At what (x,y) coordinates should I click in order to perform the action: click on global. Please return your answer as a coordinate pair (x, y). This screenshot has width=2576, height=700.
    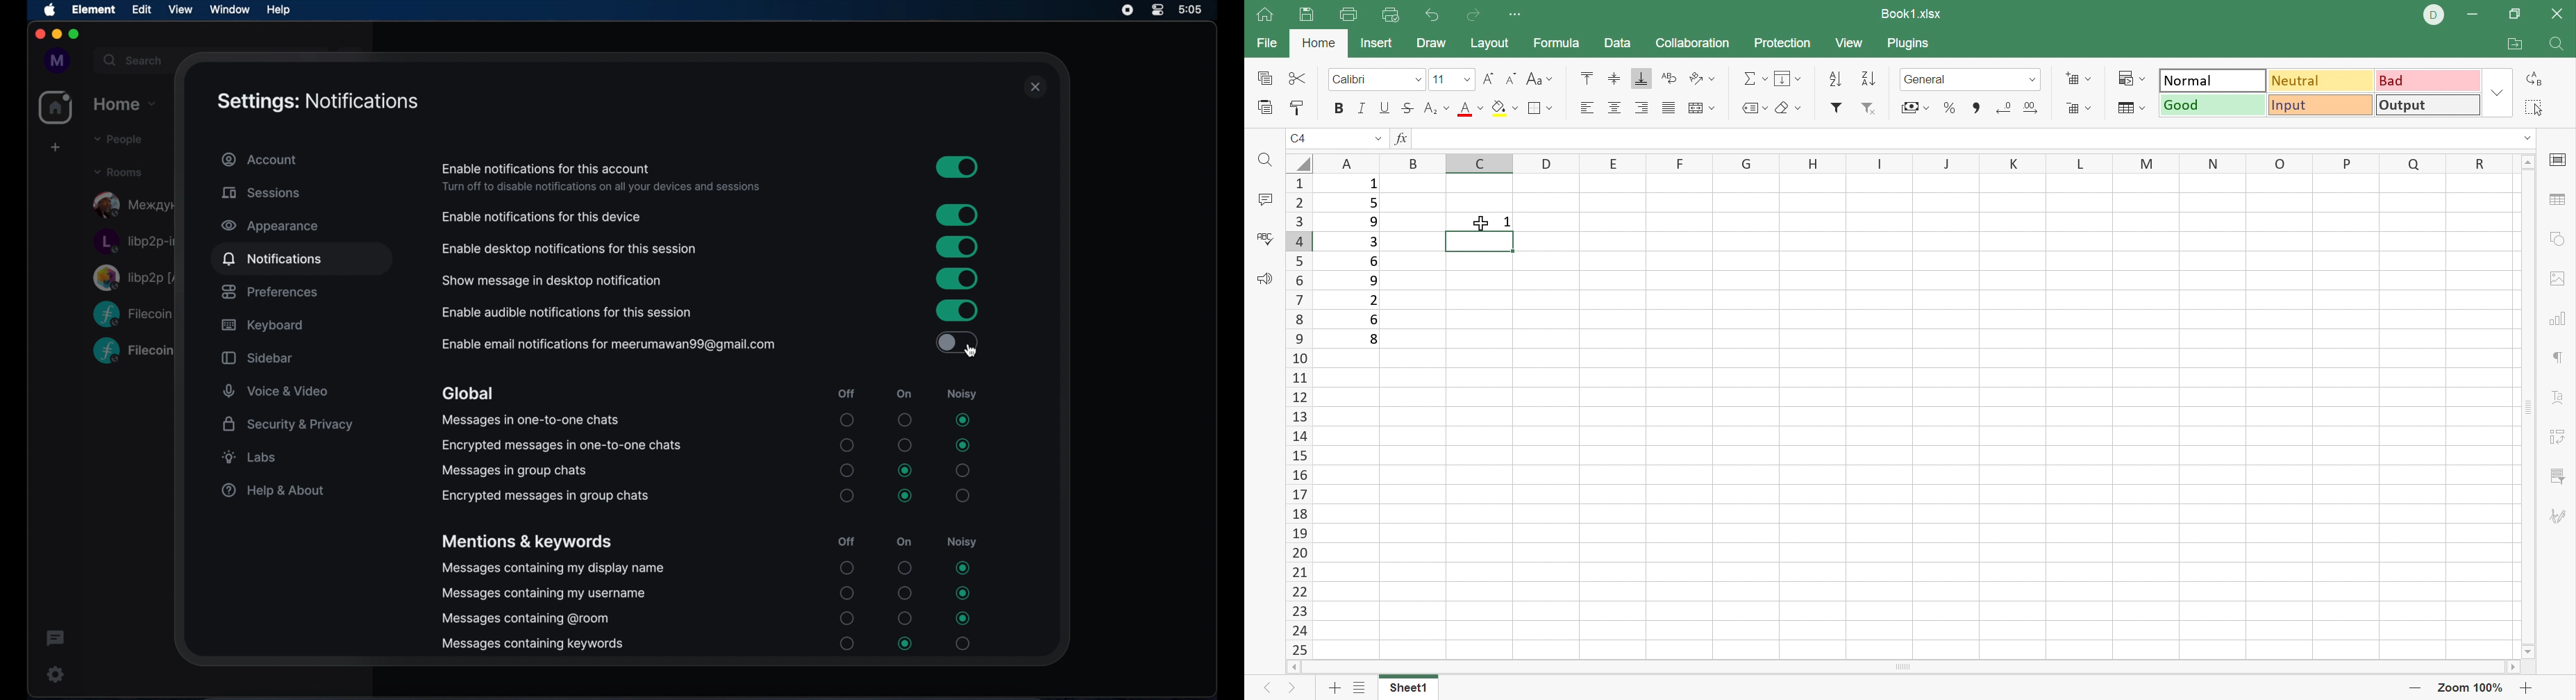
    Looking at the image, I should click on (467, 394).